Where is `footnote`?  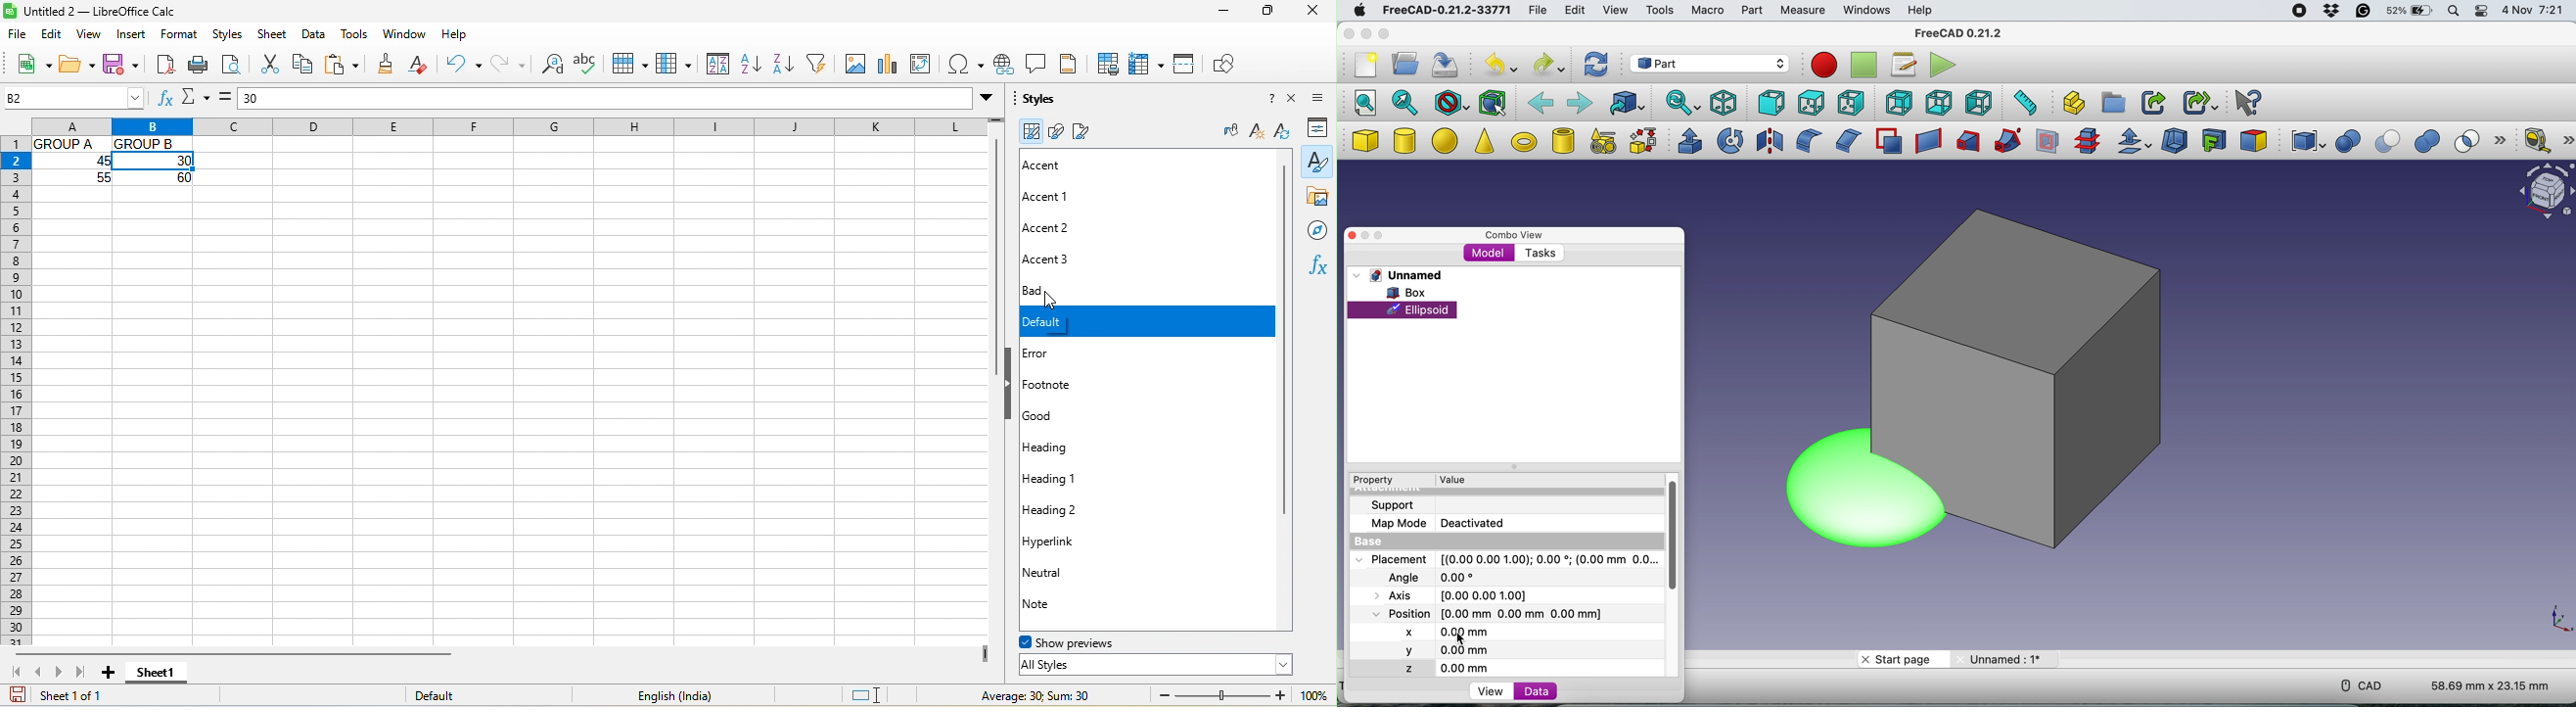 footnote is located at coordinates (1077, 385).